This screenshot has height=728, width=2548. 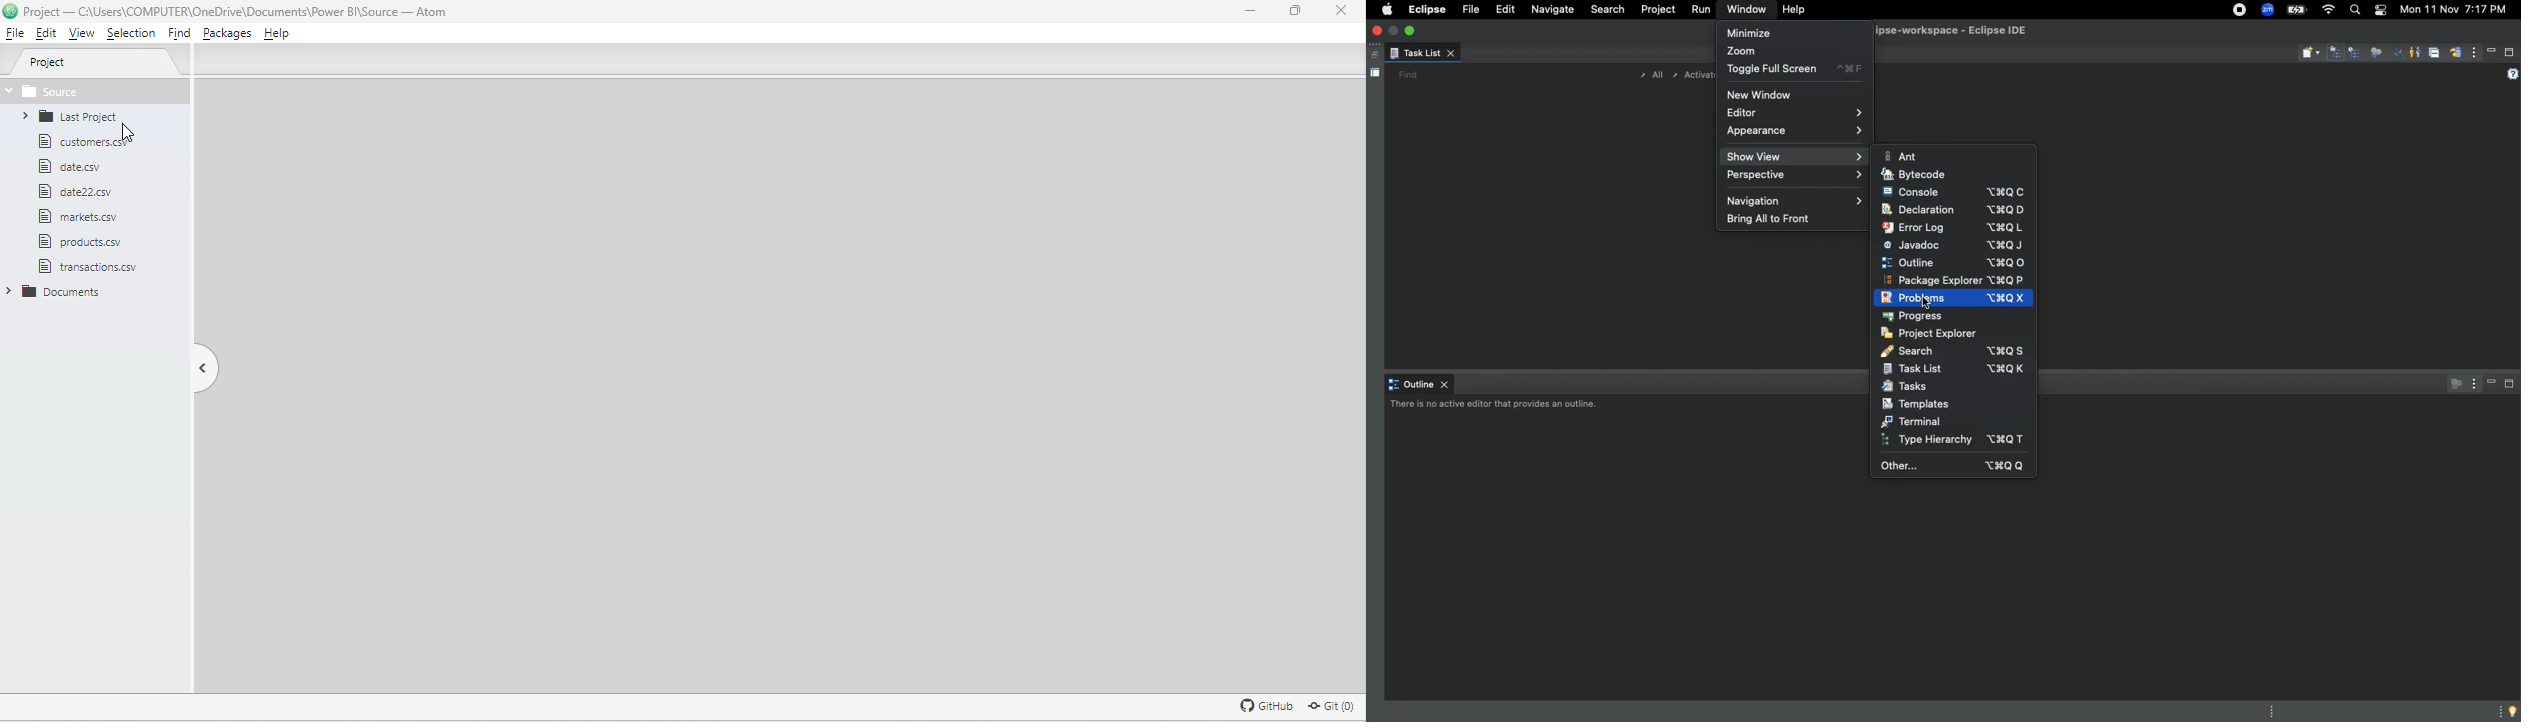 I want to click on Other, so click(x=1950, y=464).